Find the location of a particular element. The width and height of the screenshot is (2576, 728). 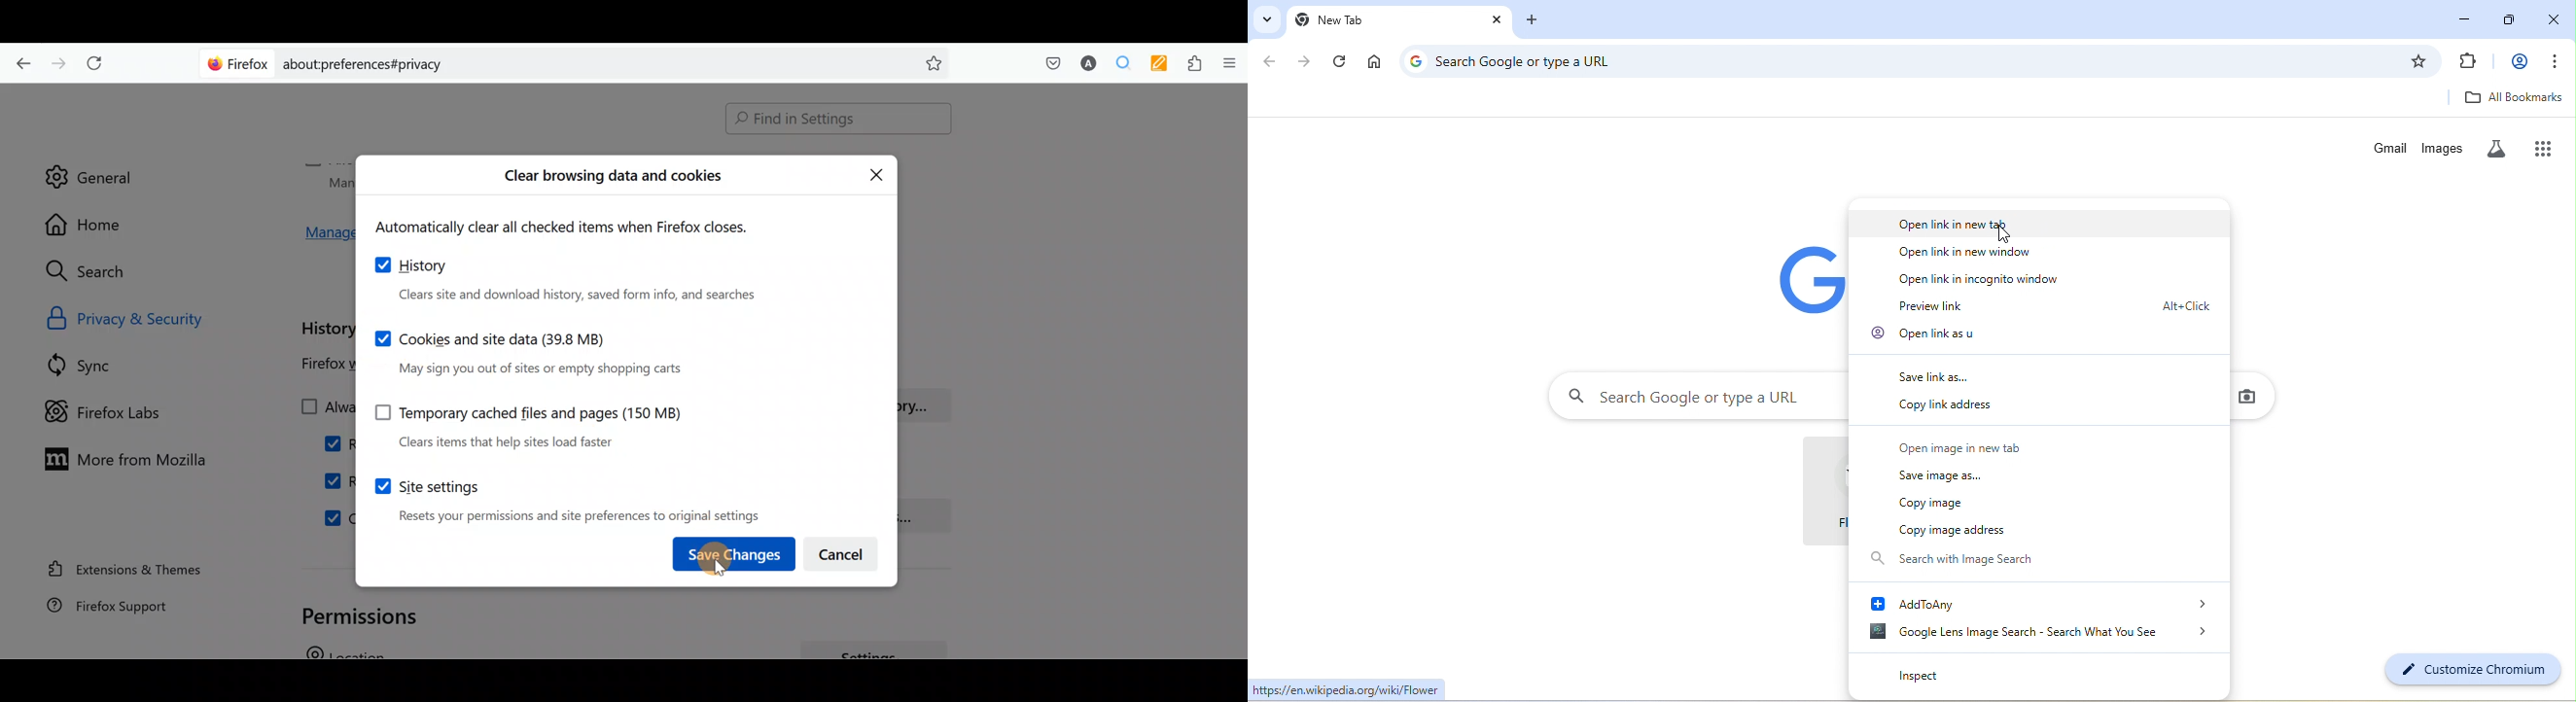

Account name is located at coordinates (1085, 65).